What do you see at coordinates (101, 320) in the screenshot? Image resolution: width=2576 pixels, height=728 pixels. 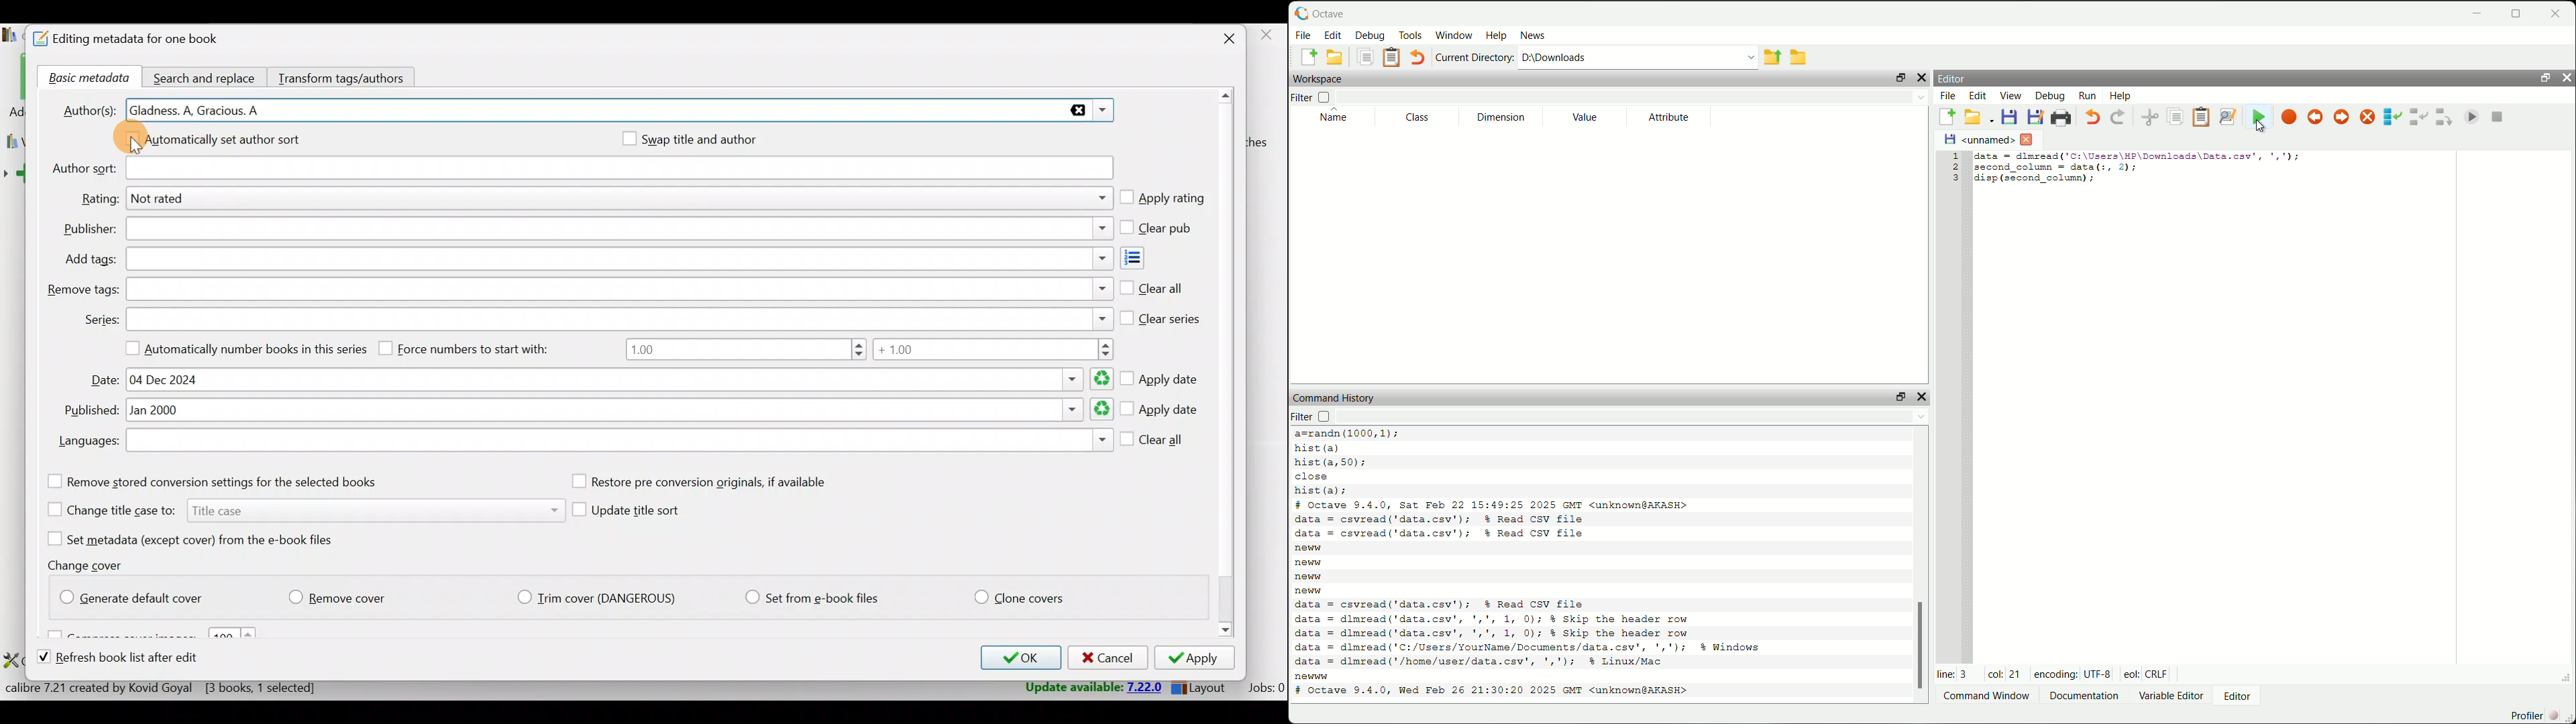 I see `Series:` at bounding box center [101, 320].